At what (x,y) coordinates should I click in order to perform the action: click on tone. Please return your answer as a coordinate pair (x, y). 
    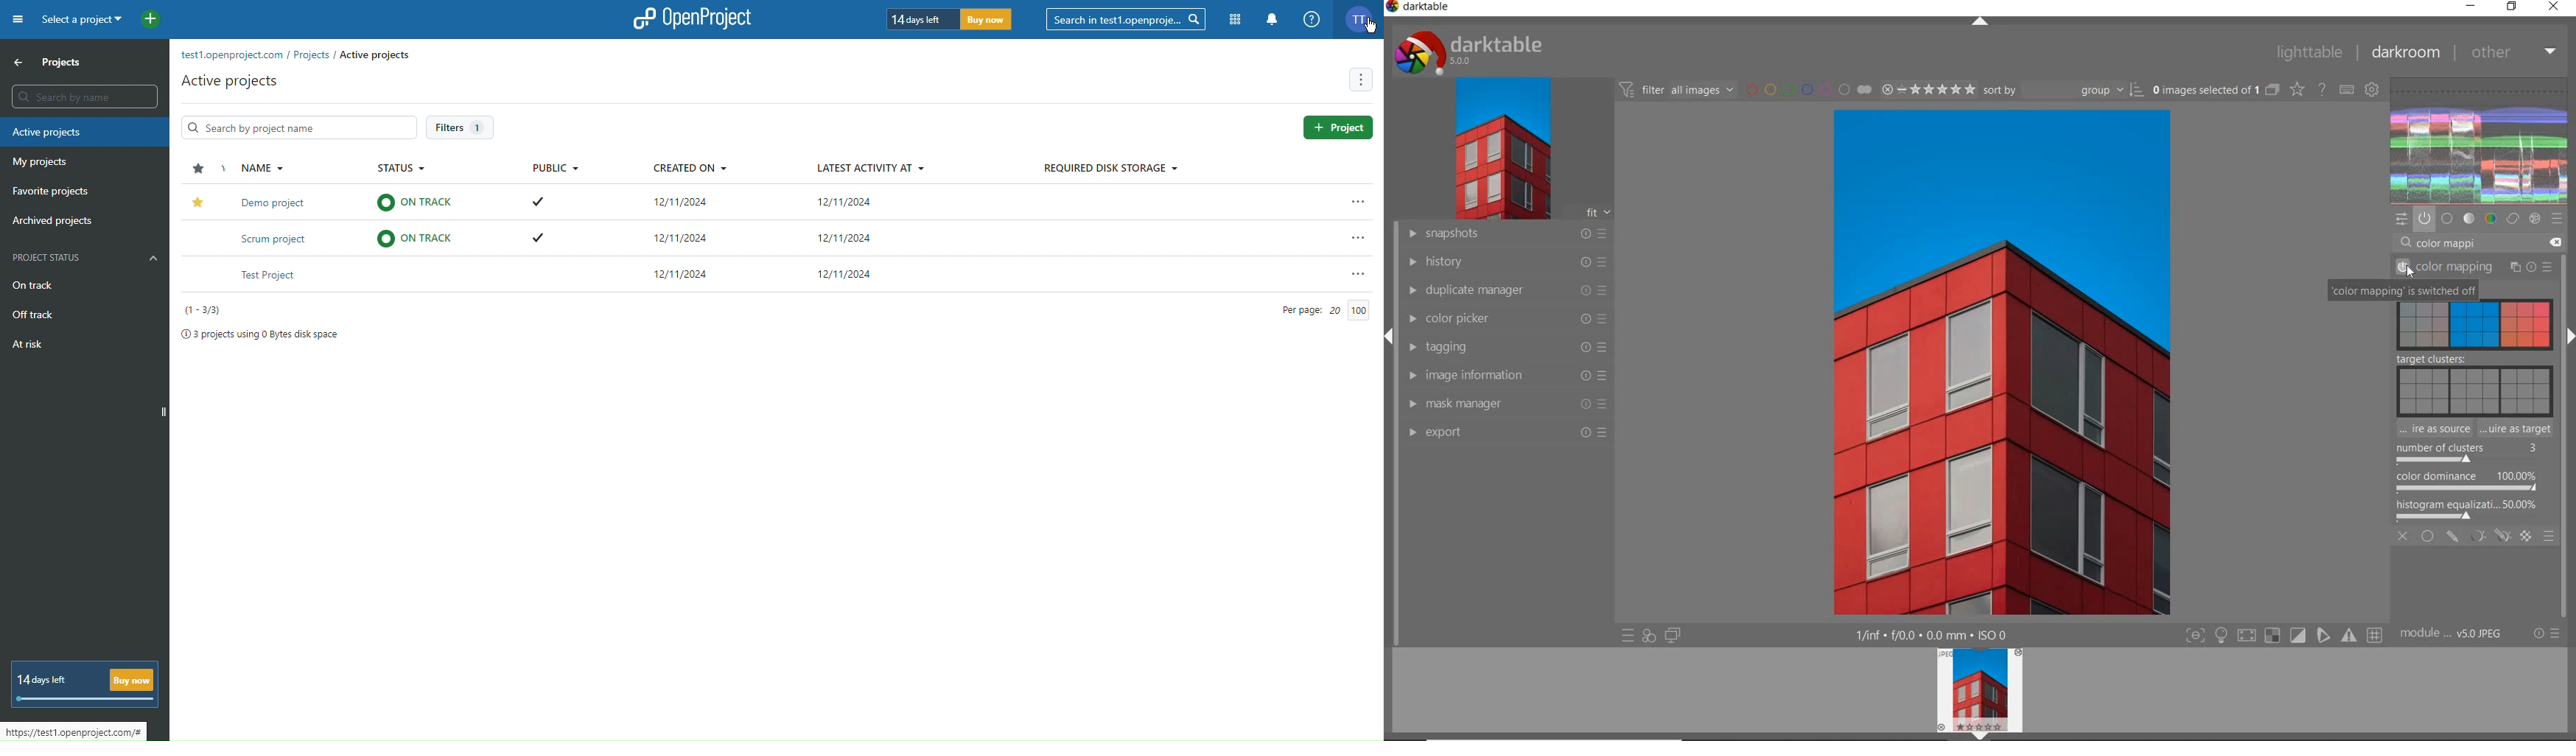
    Looking at the image, I should click on (2469, 219).